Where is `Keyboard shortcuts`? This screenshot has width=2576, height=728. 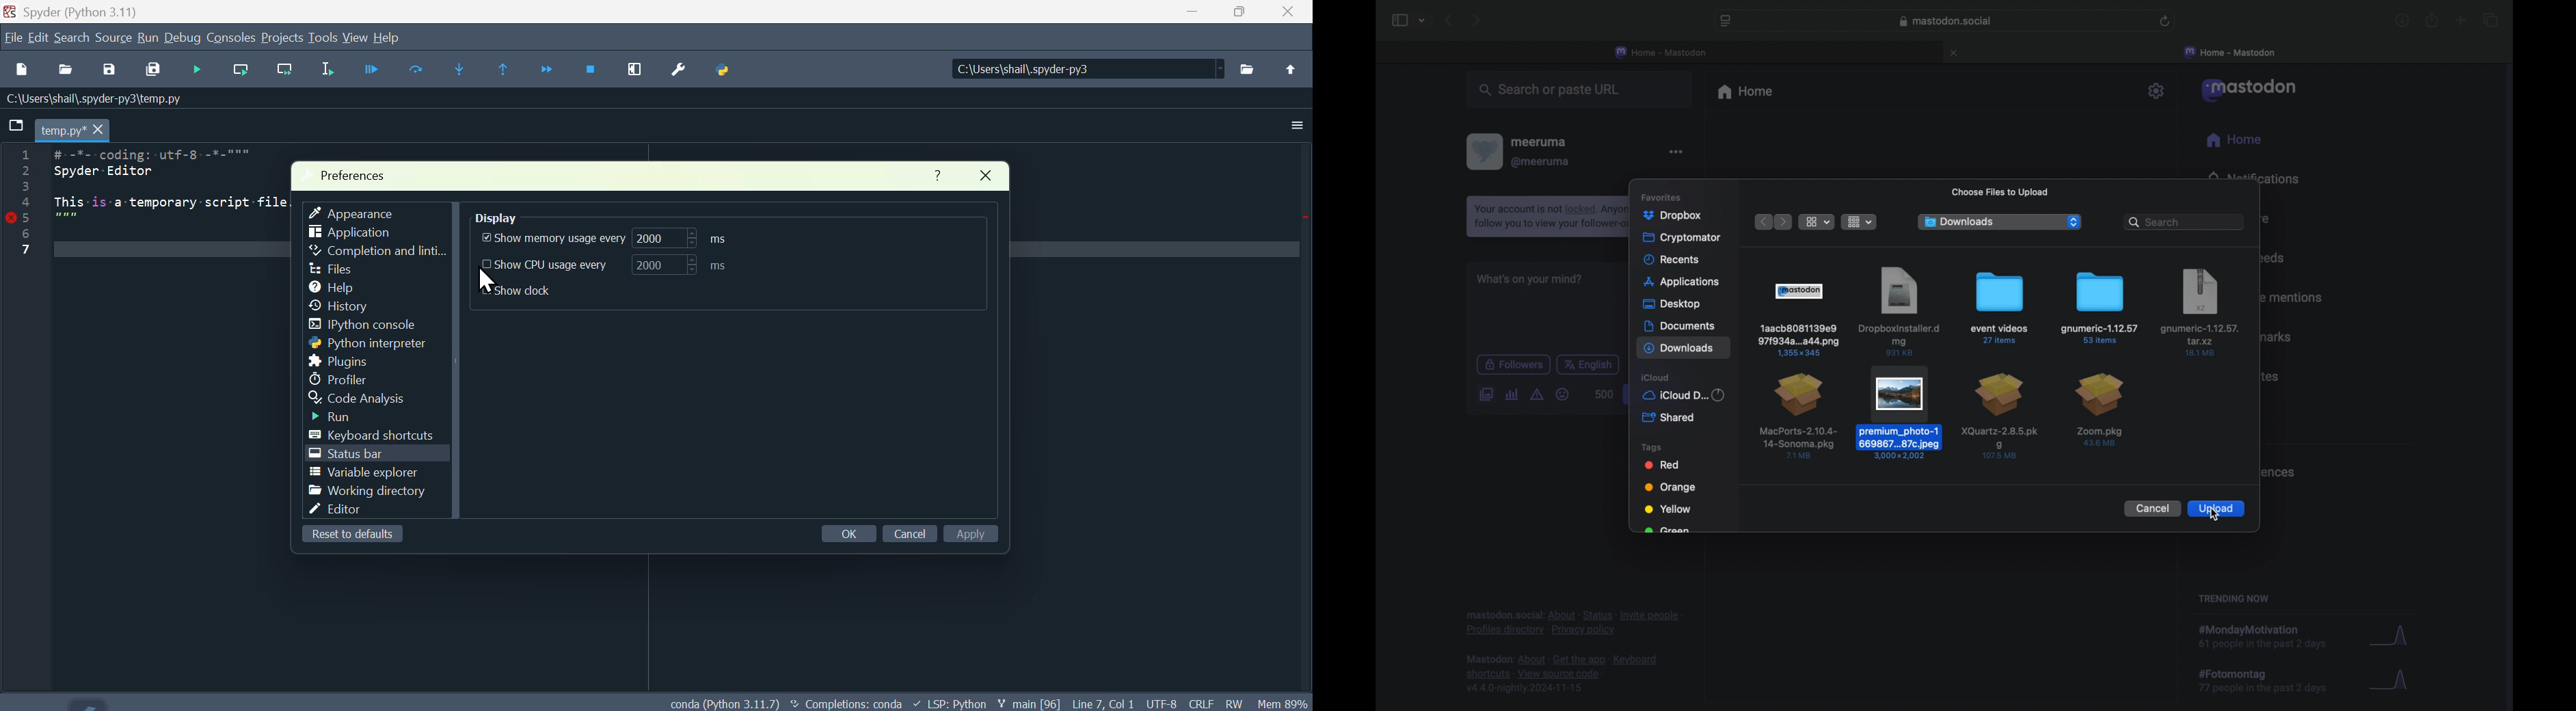
Keyboard shortcuts is located at coordinates (381, 436).